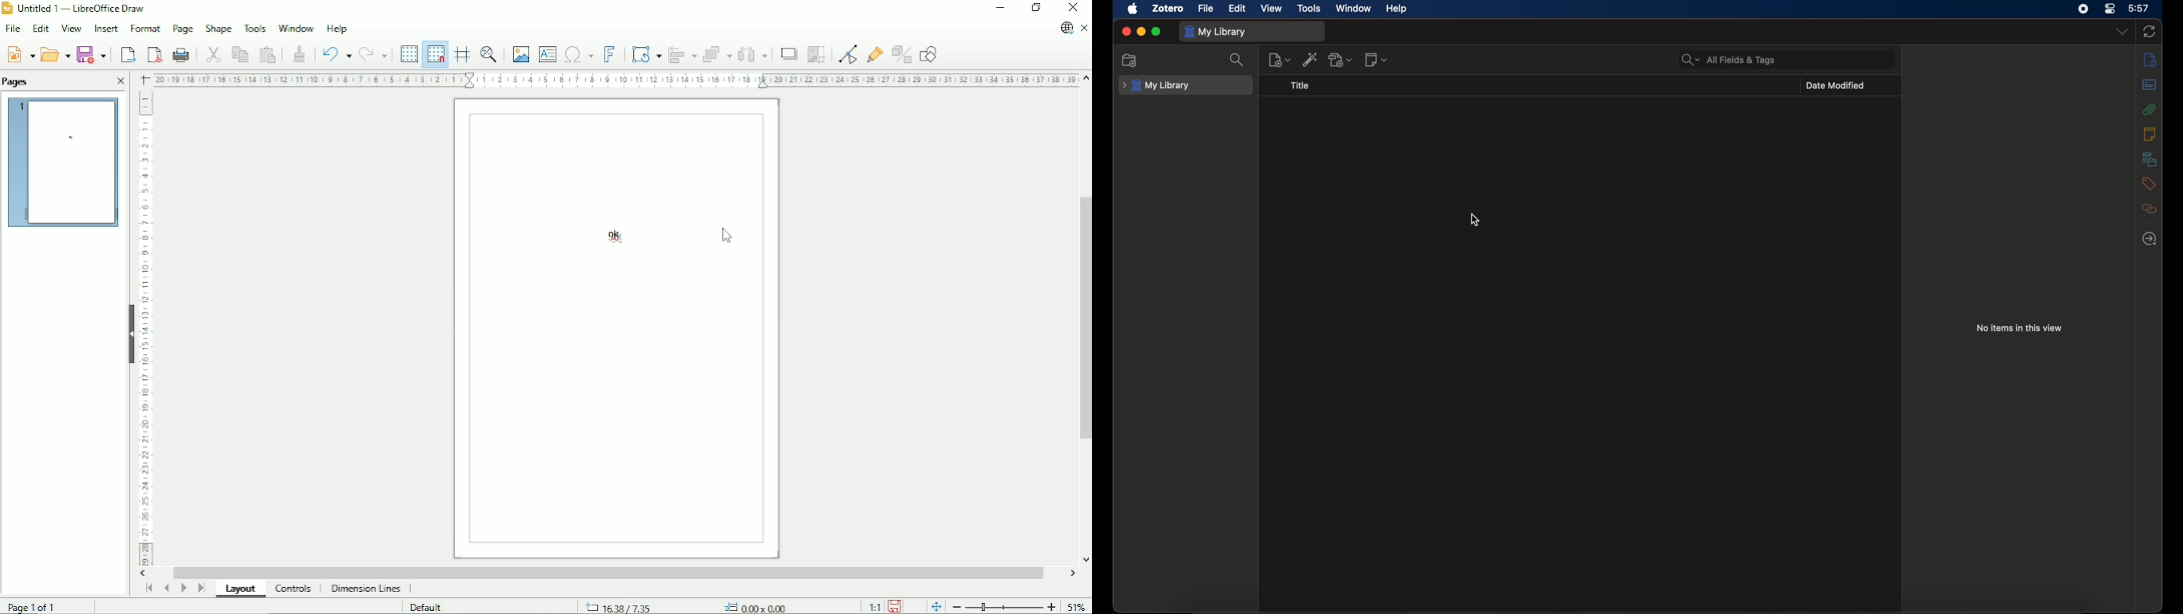  I want to click on Untitled 1 - LibreOffice Draw, so click(79, 8).